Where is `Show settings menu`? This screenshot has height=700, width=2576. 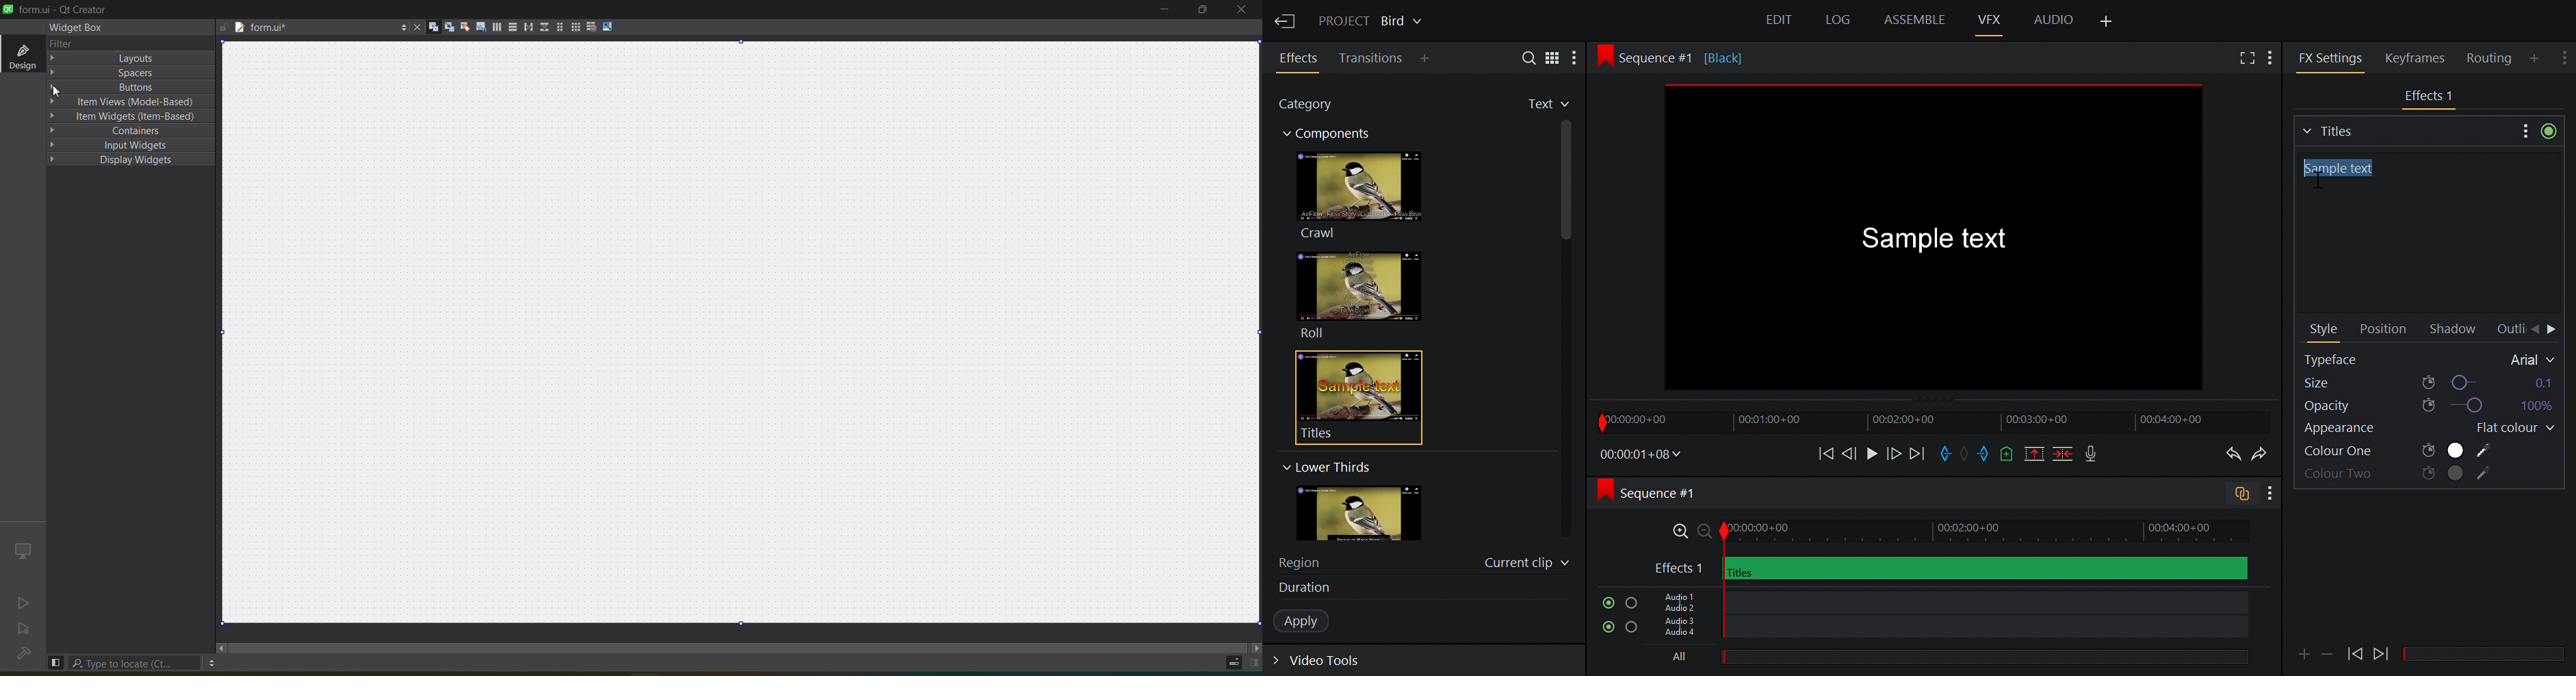 Show settings menu is located at coordinates (2566, 55).